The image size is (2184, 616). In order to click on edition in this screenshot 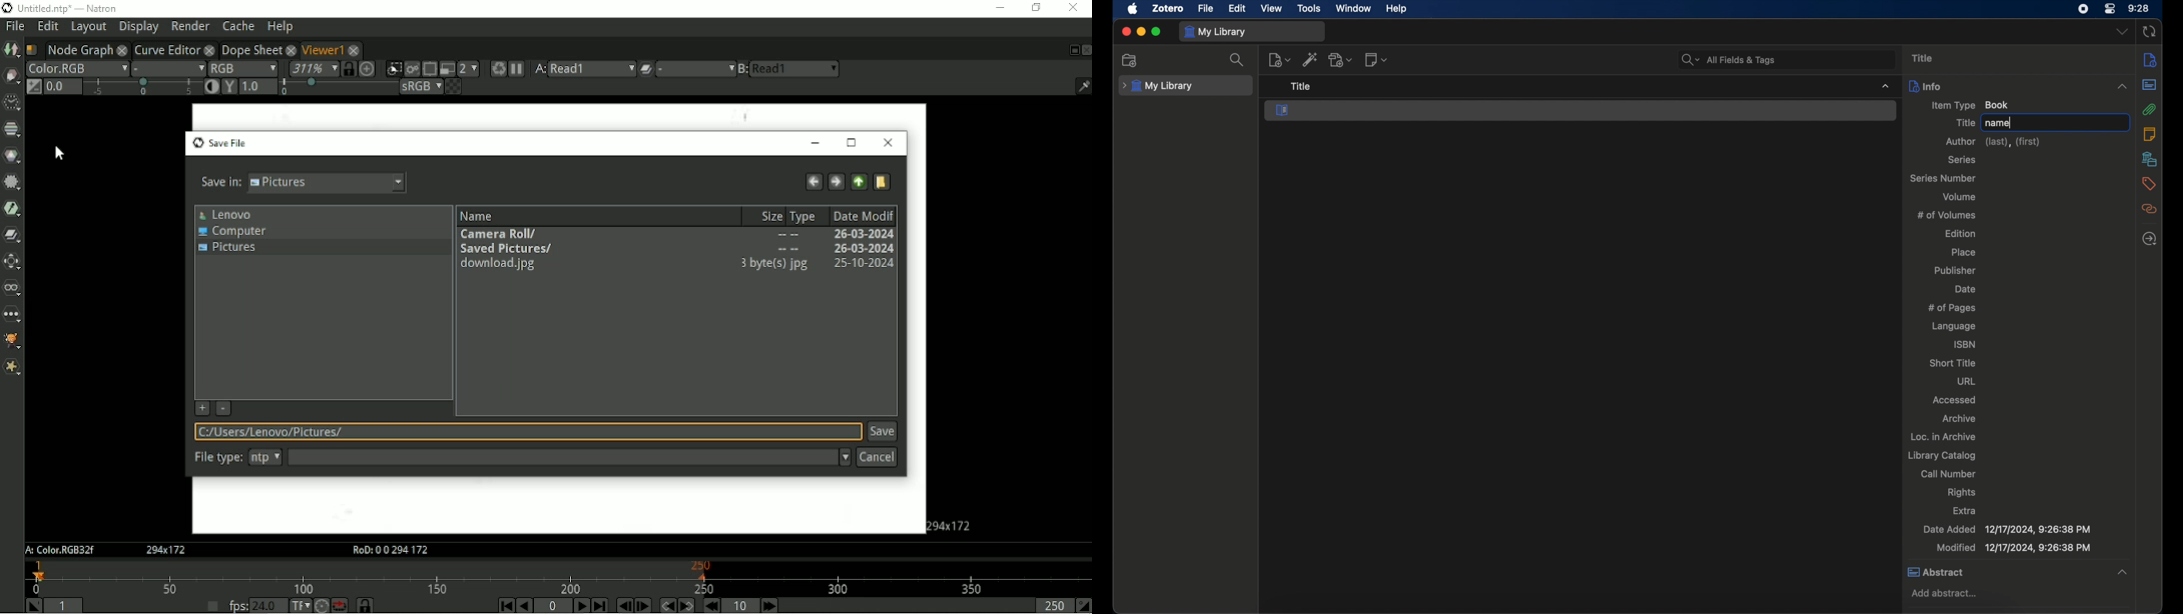, I will do `click(1961, 234)`.